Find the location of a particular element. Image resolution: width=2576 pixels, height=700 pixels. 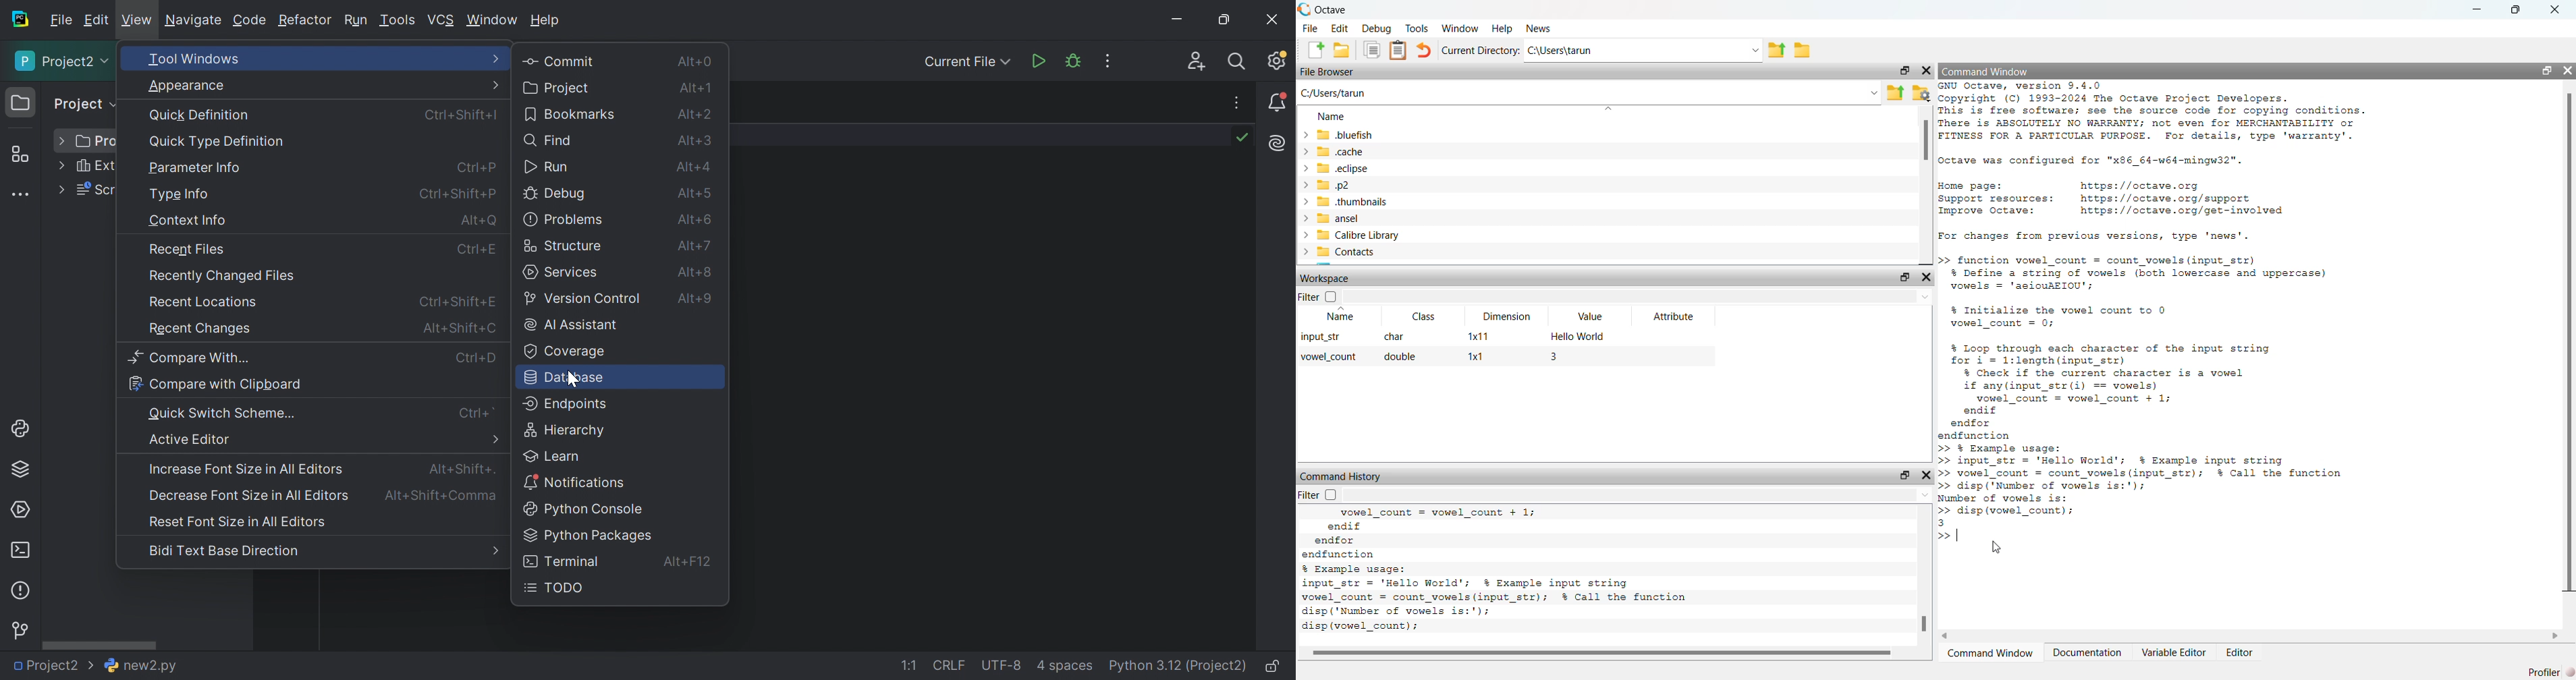

Structure is located at coordinates (19, 154).